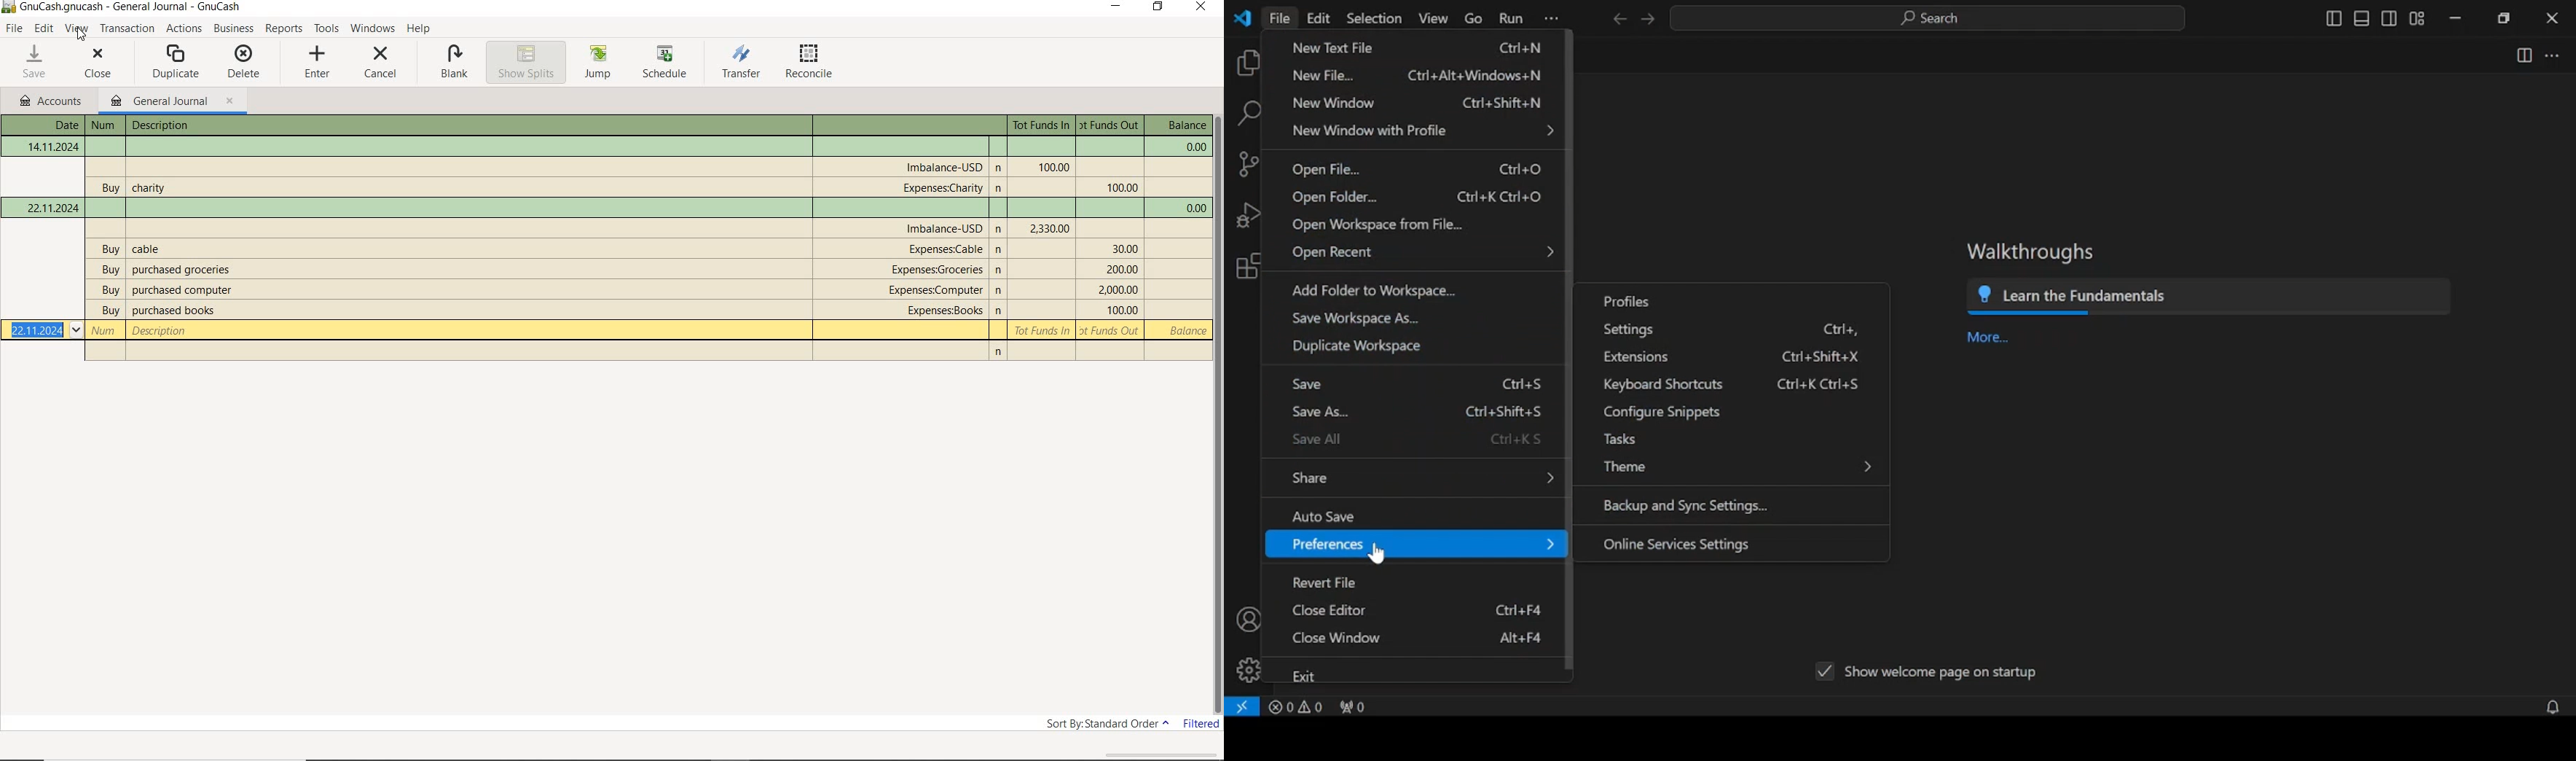  What do you see at coordinates (184, 30) in the screenshot?
I see `ACTIONS` at bounding box center [184, 30].